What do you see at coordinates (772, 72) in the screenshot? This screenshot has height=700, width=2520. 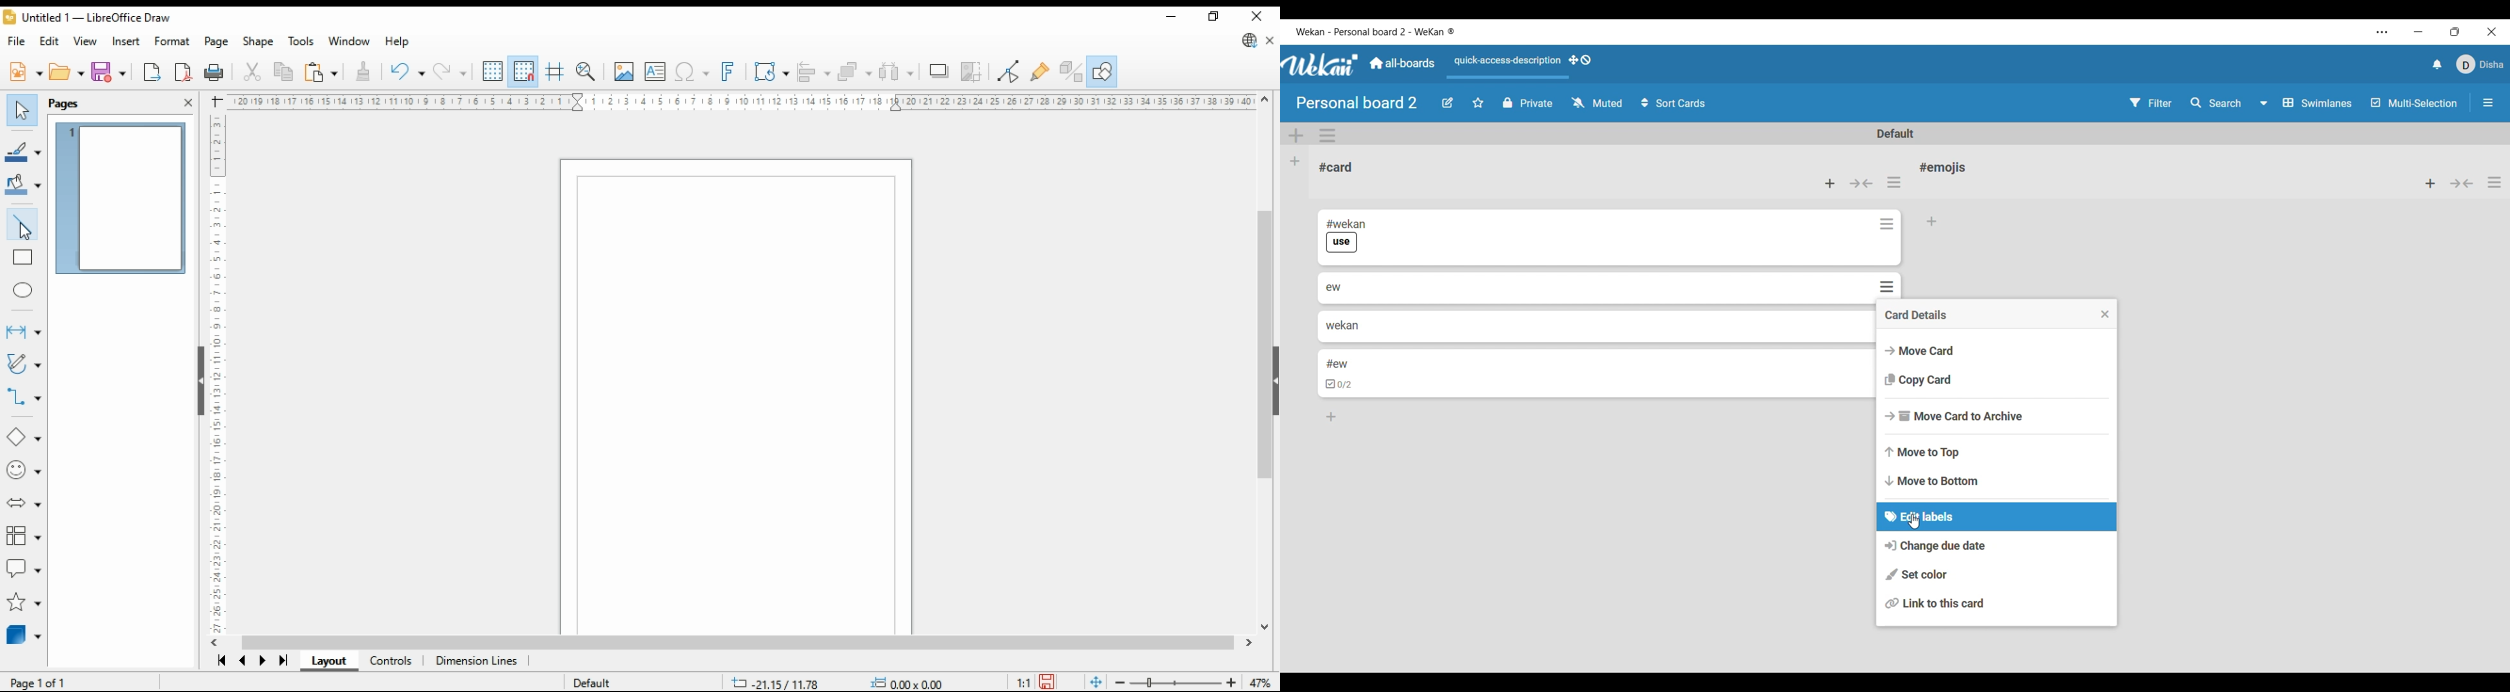 I see `transformations` at bounding box center [772, 72].